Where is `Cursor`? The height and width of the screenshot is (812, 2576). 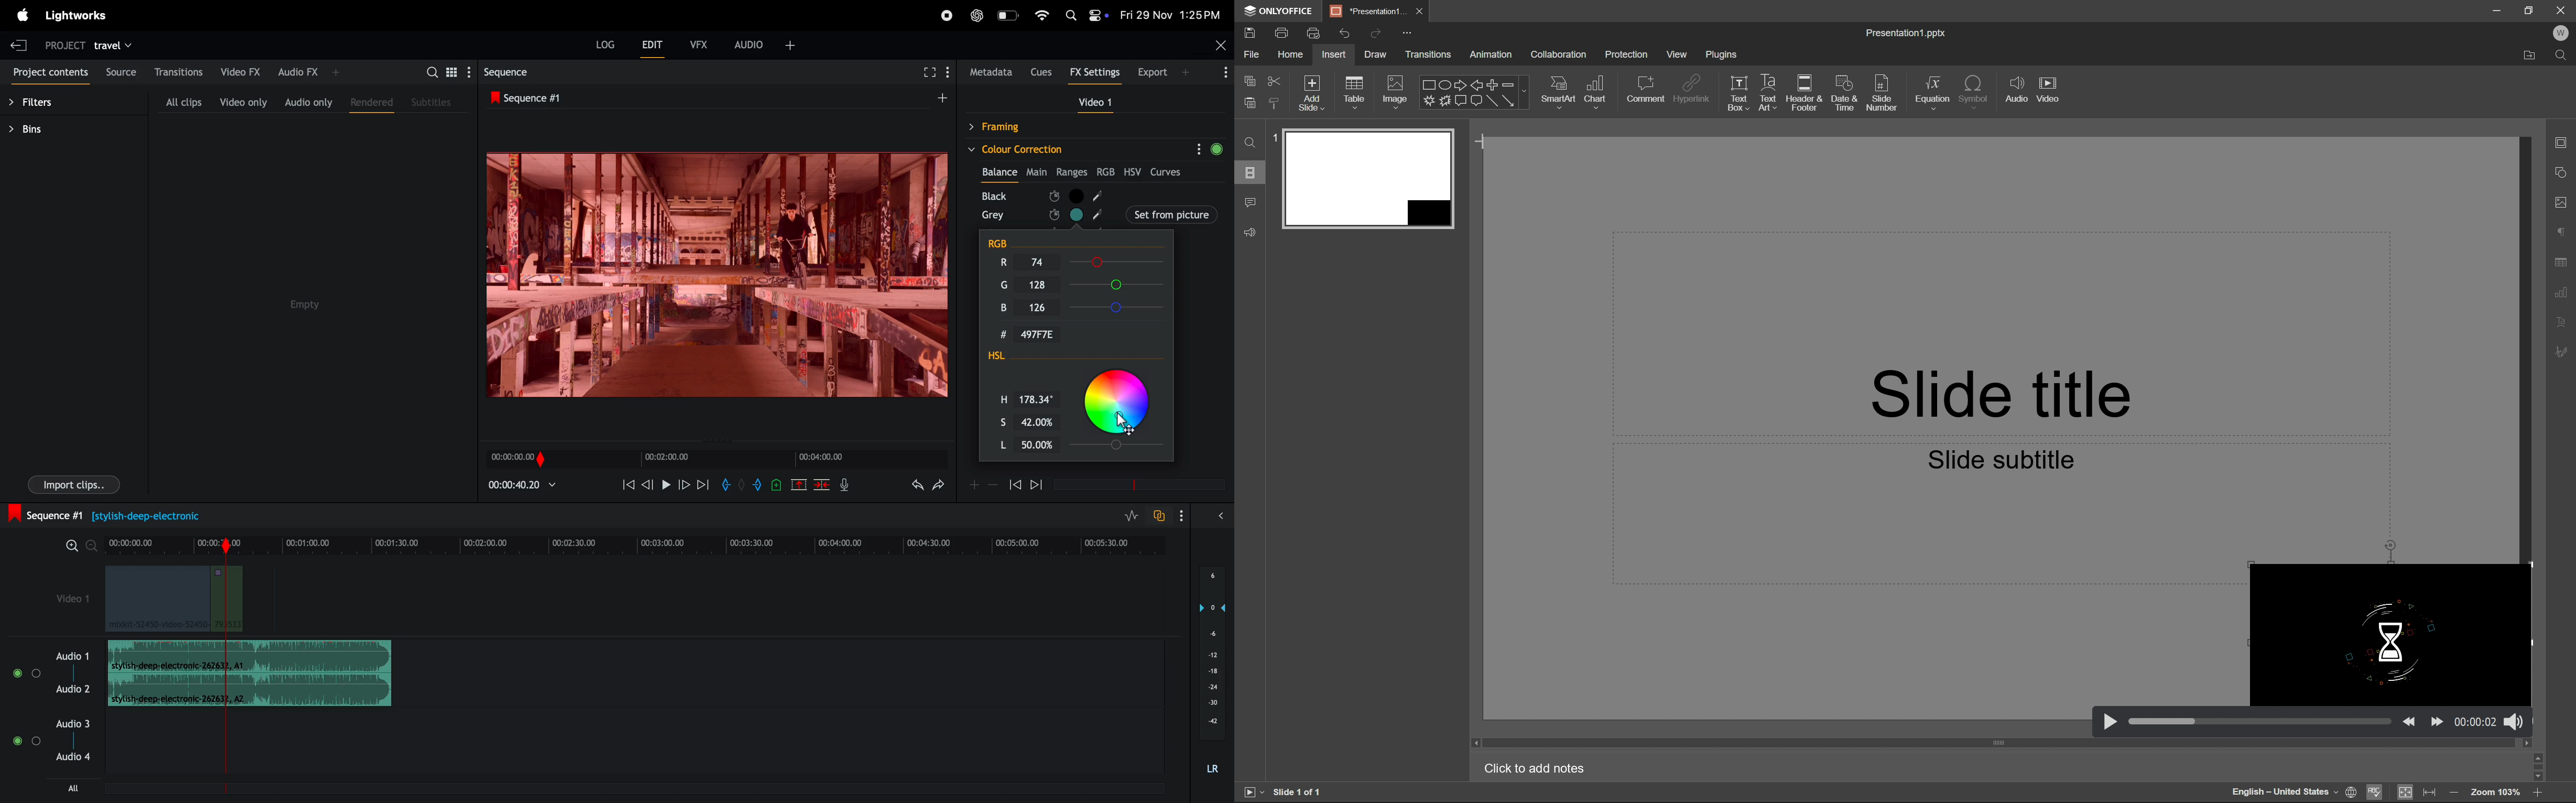 Cursor is located at coordinates (1484, 144).